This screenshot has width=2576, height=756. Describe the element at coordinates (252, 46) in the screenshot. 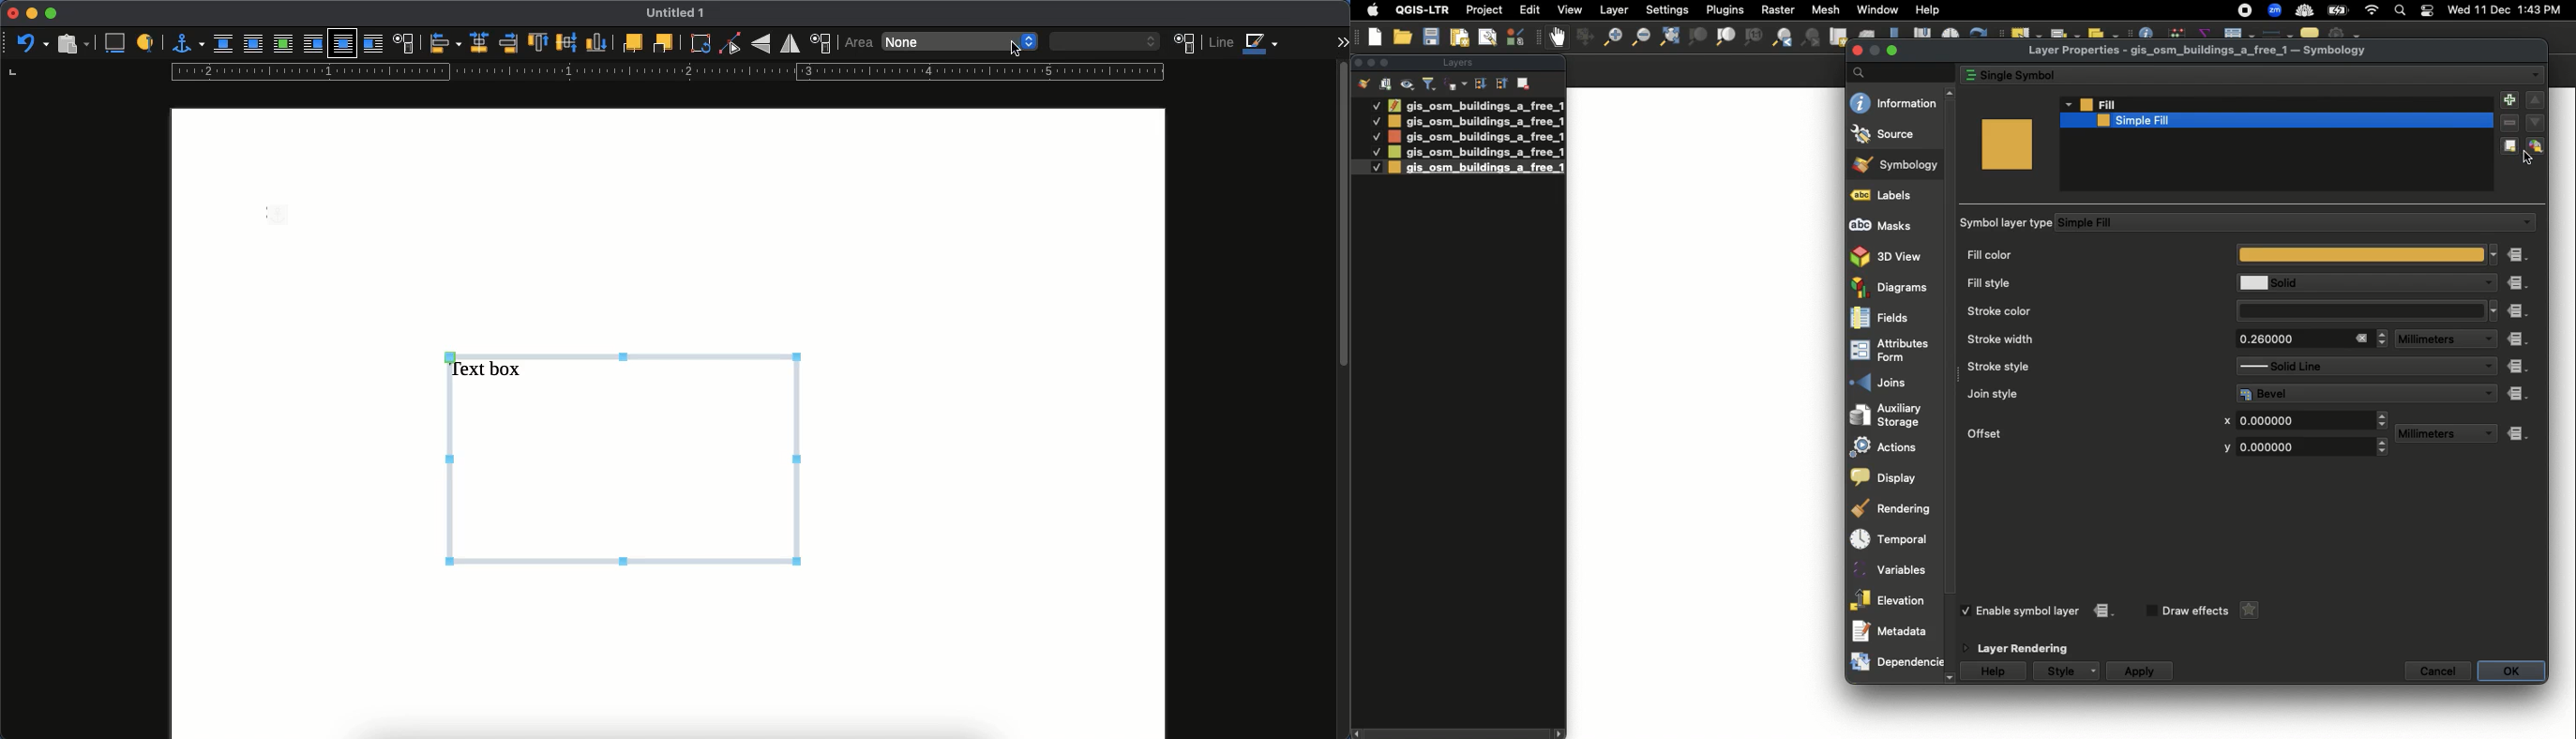

I see `parallel` at that location.